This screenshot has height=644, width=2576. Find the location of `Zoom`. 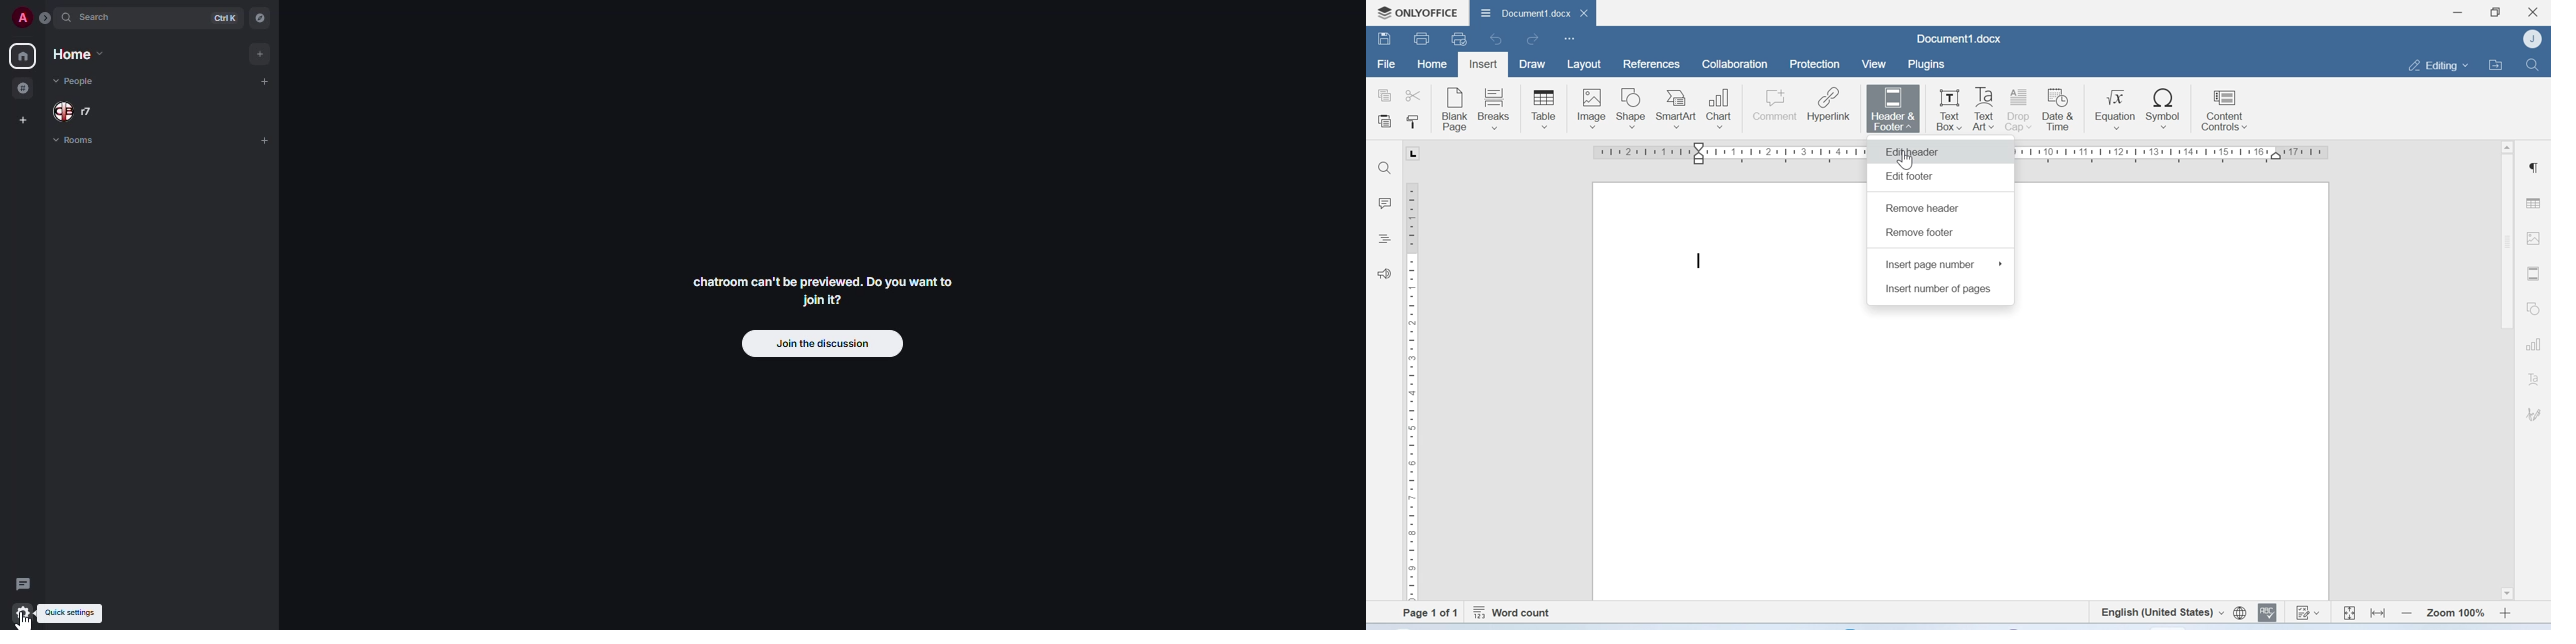

Zoom is located at coordinates (2456, 611).